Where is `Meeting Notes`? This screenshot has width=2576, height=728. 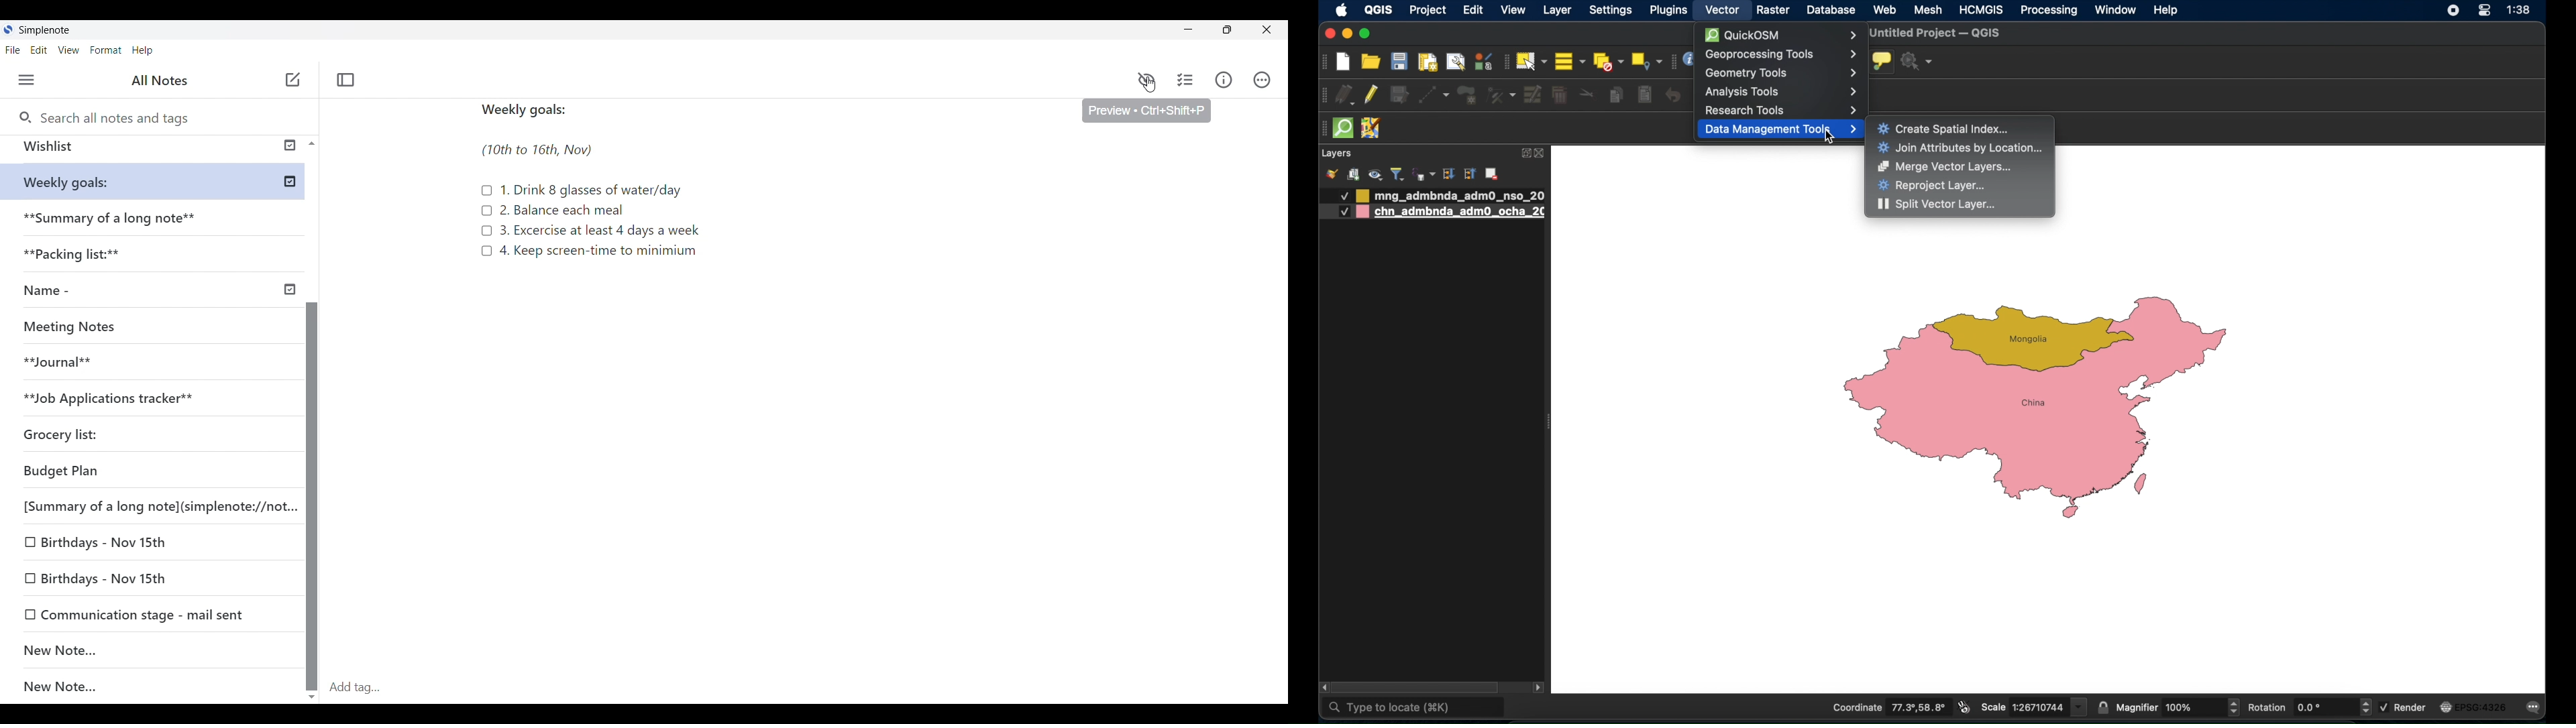
Meeting Notes is located at coordinates (75, 324).